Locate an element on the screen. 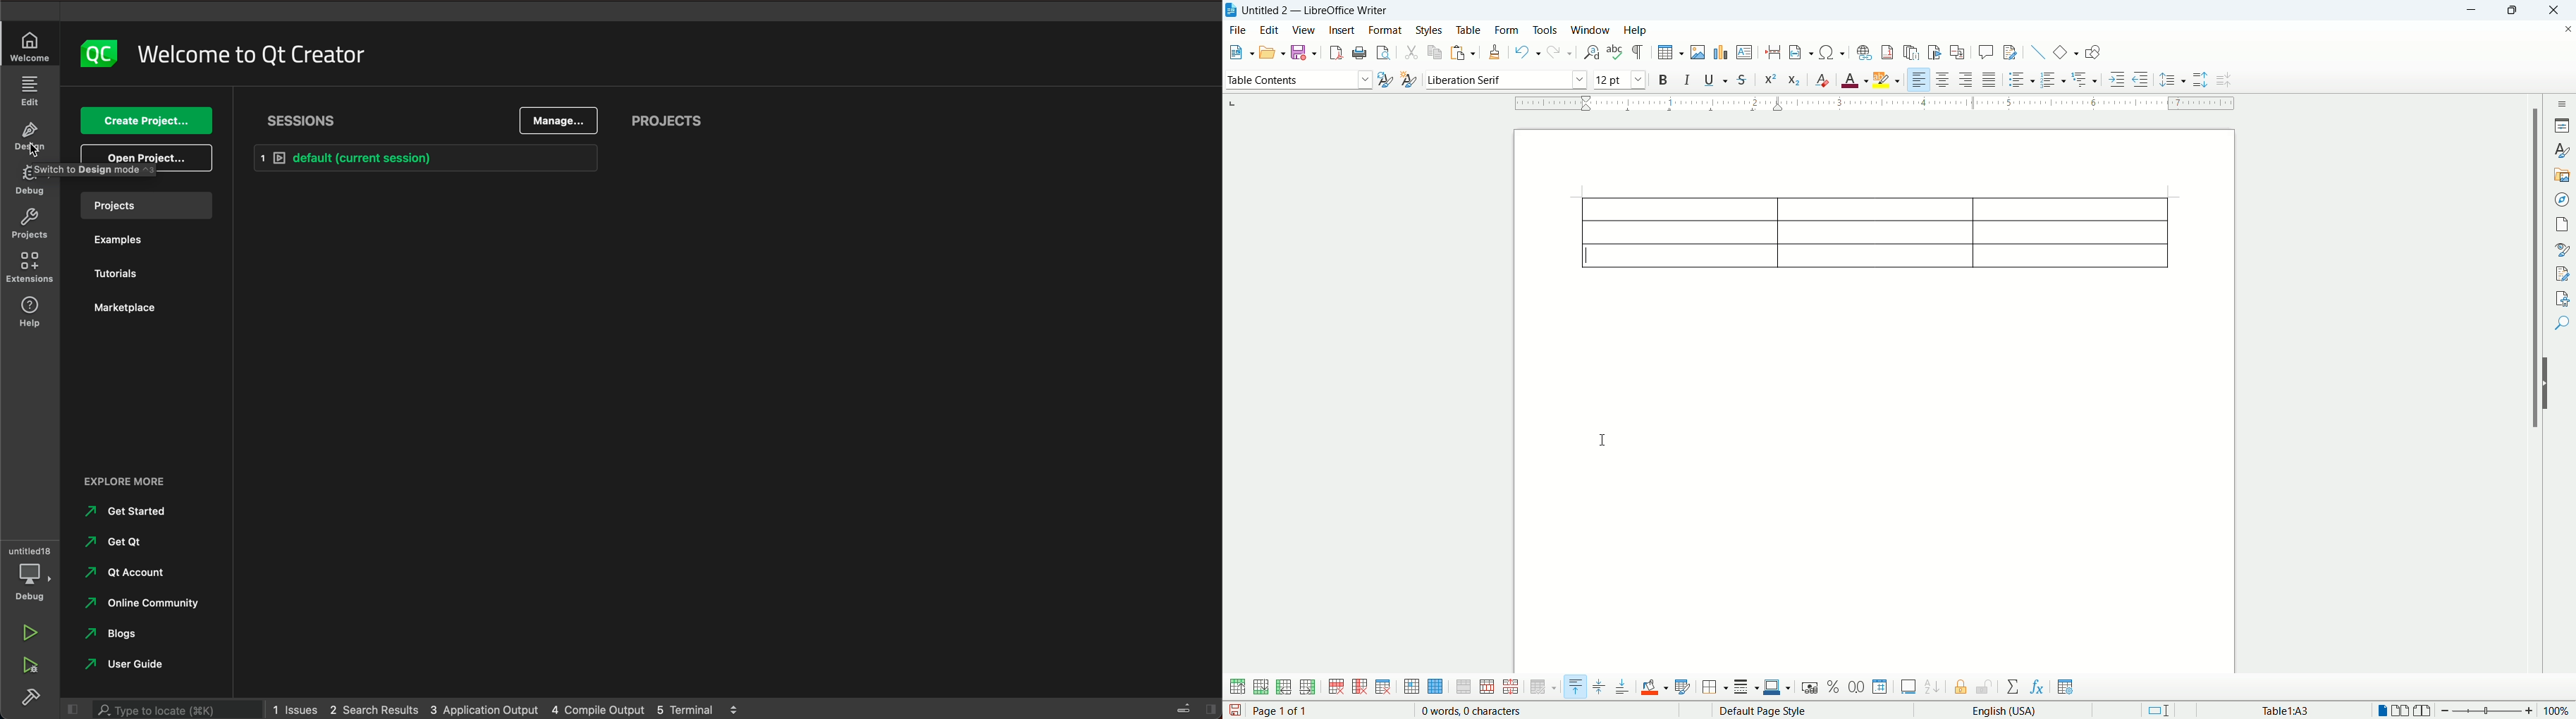 This screenshot has height=728, width=2576. bold is located at coordinates (1663, 79).